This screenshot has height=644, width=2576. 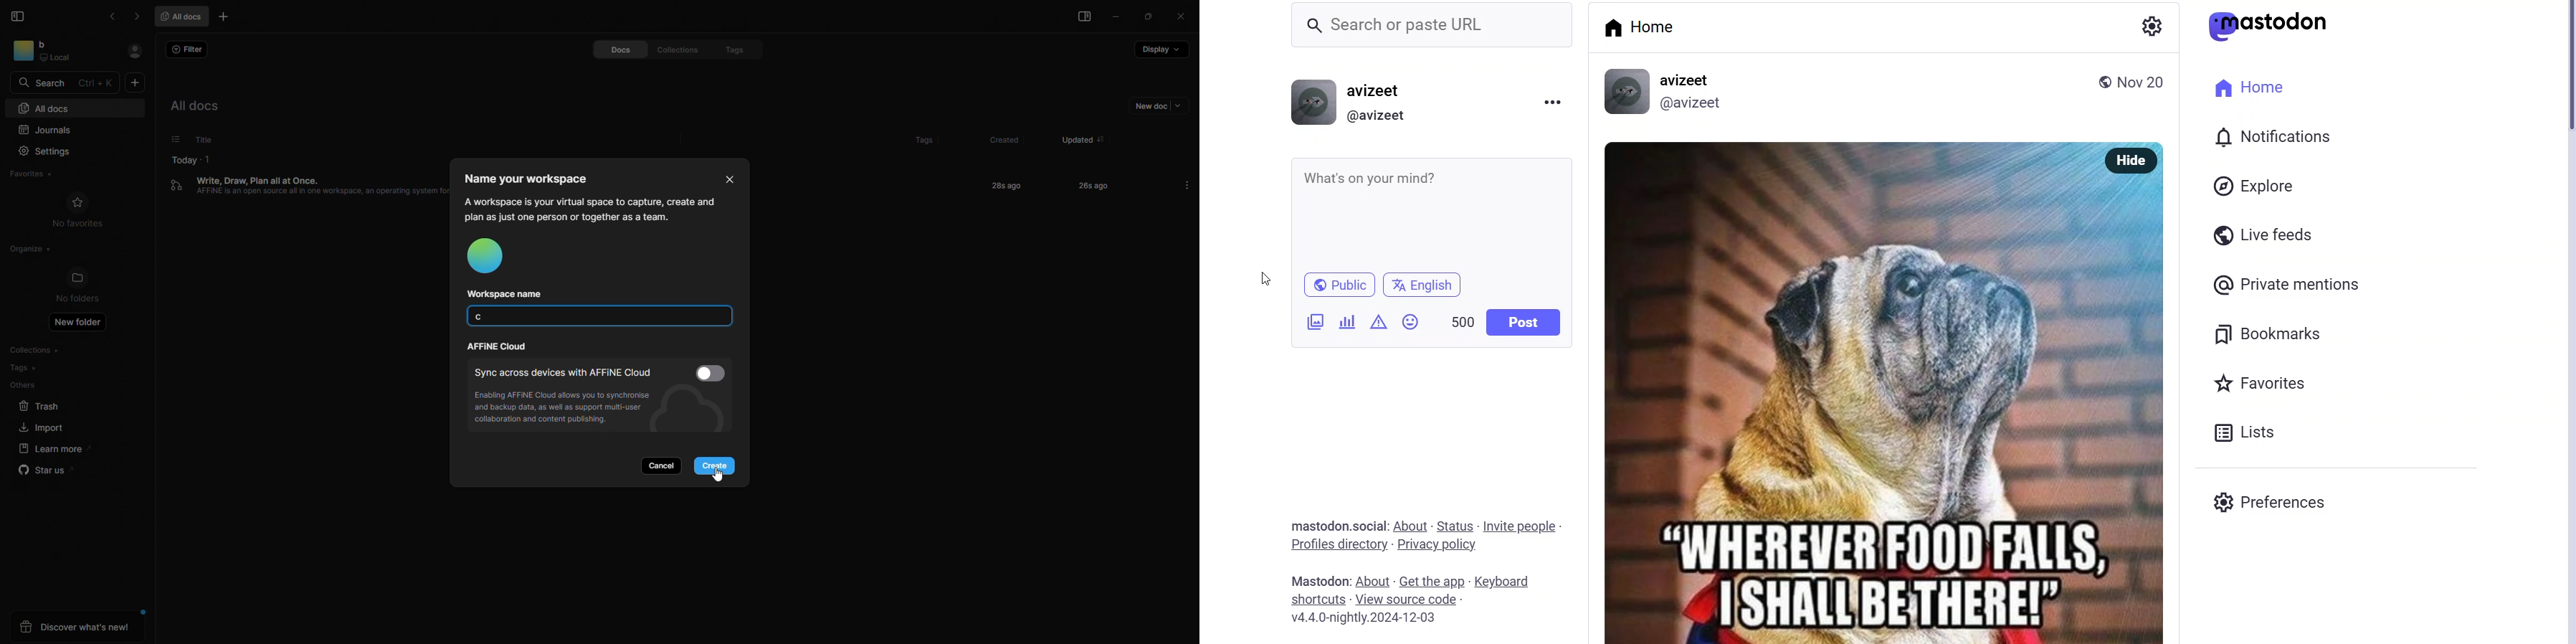 What do you see at coordinates (39, 406) in the screenshot?
I see `trash` at bounding box center [39, 406].